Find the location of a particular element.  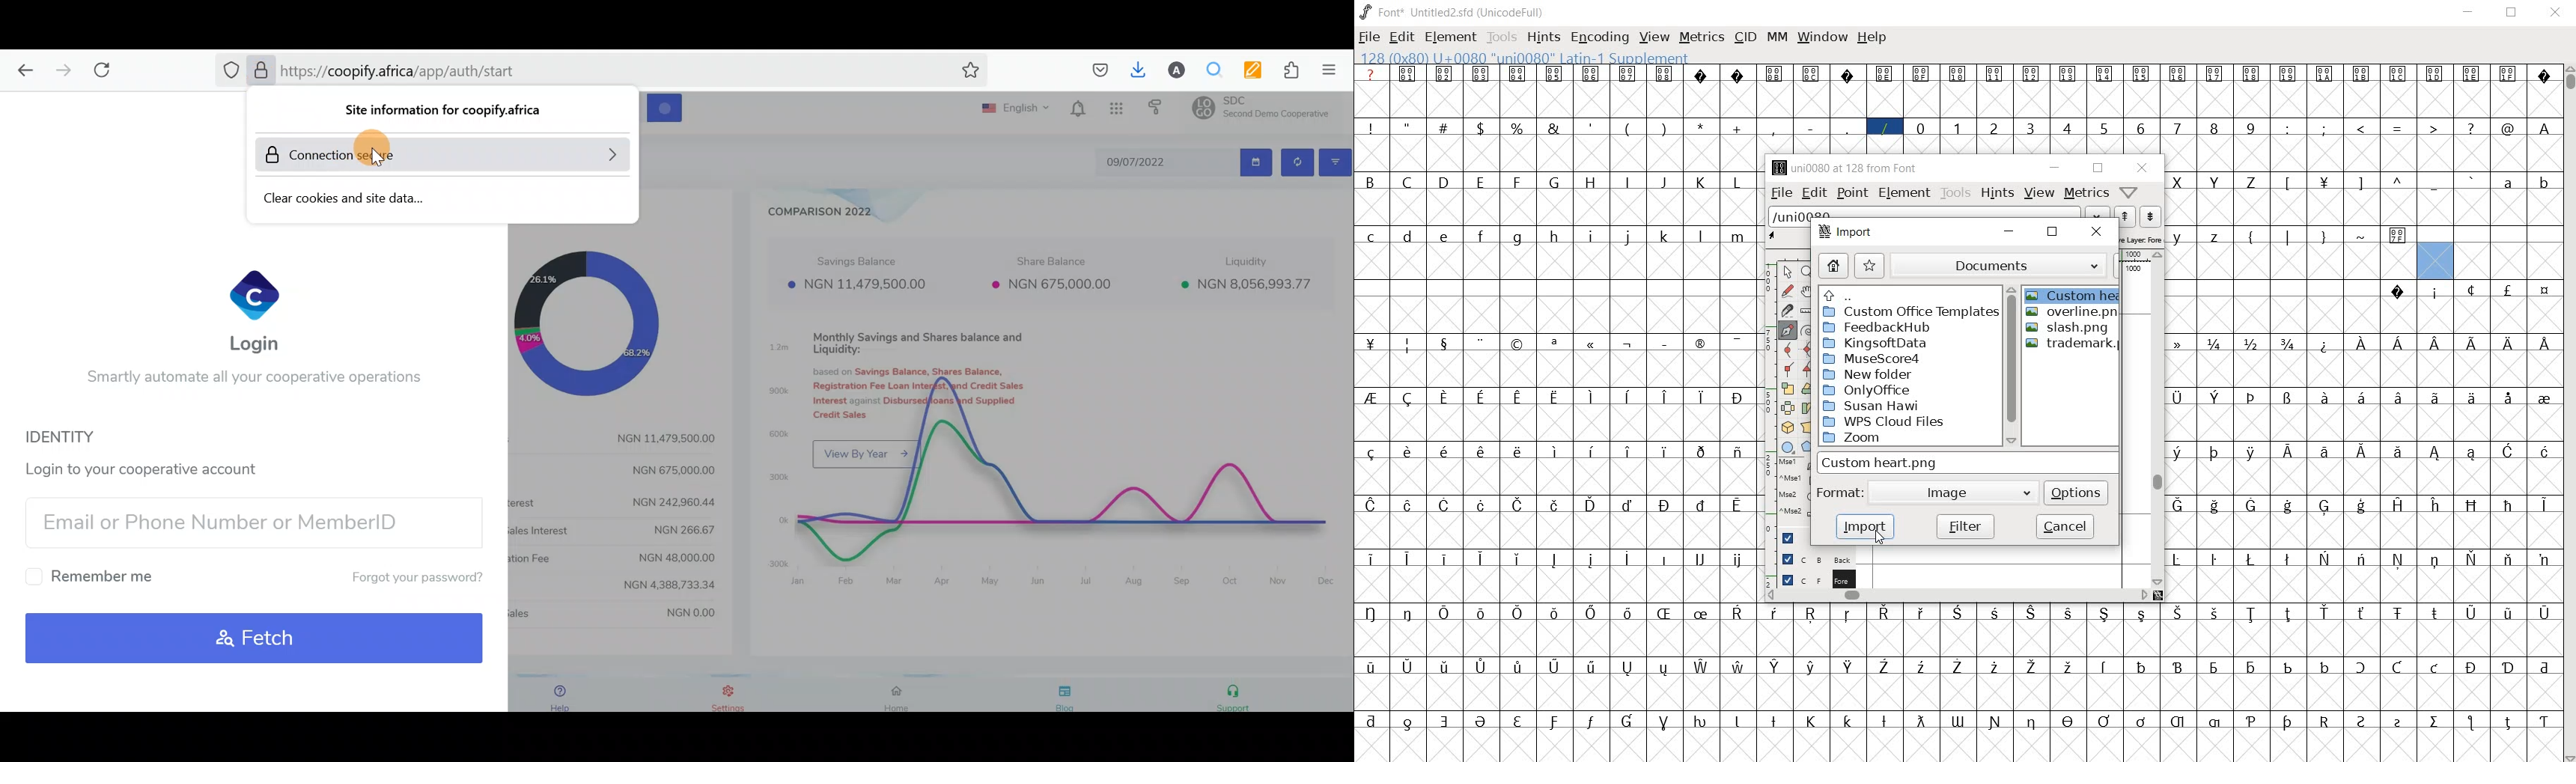

glyph is located at coordinates (2435, 185).